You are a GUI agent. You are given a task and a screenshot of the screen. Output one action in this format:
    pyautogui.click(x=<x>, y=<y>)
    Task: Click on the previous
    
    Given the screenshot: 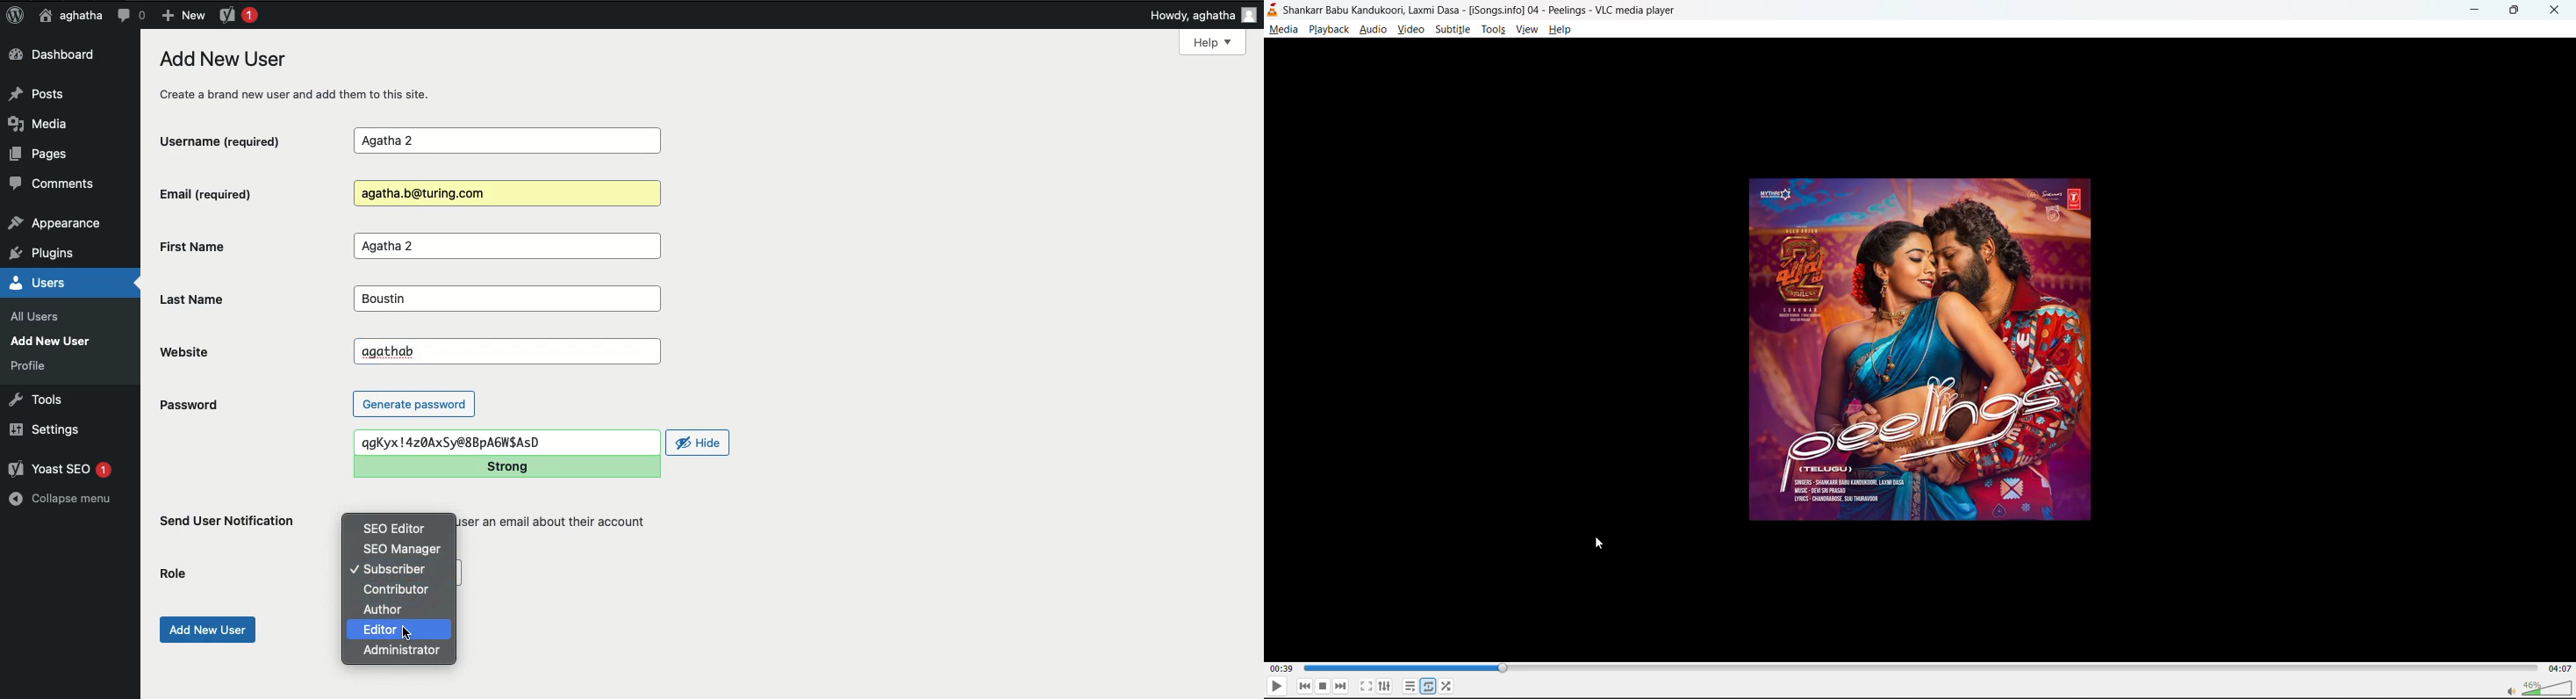 What is the action you would take?
    pyautogui.click(x=1306, y=686)
    